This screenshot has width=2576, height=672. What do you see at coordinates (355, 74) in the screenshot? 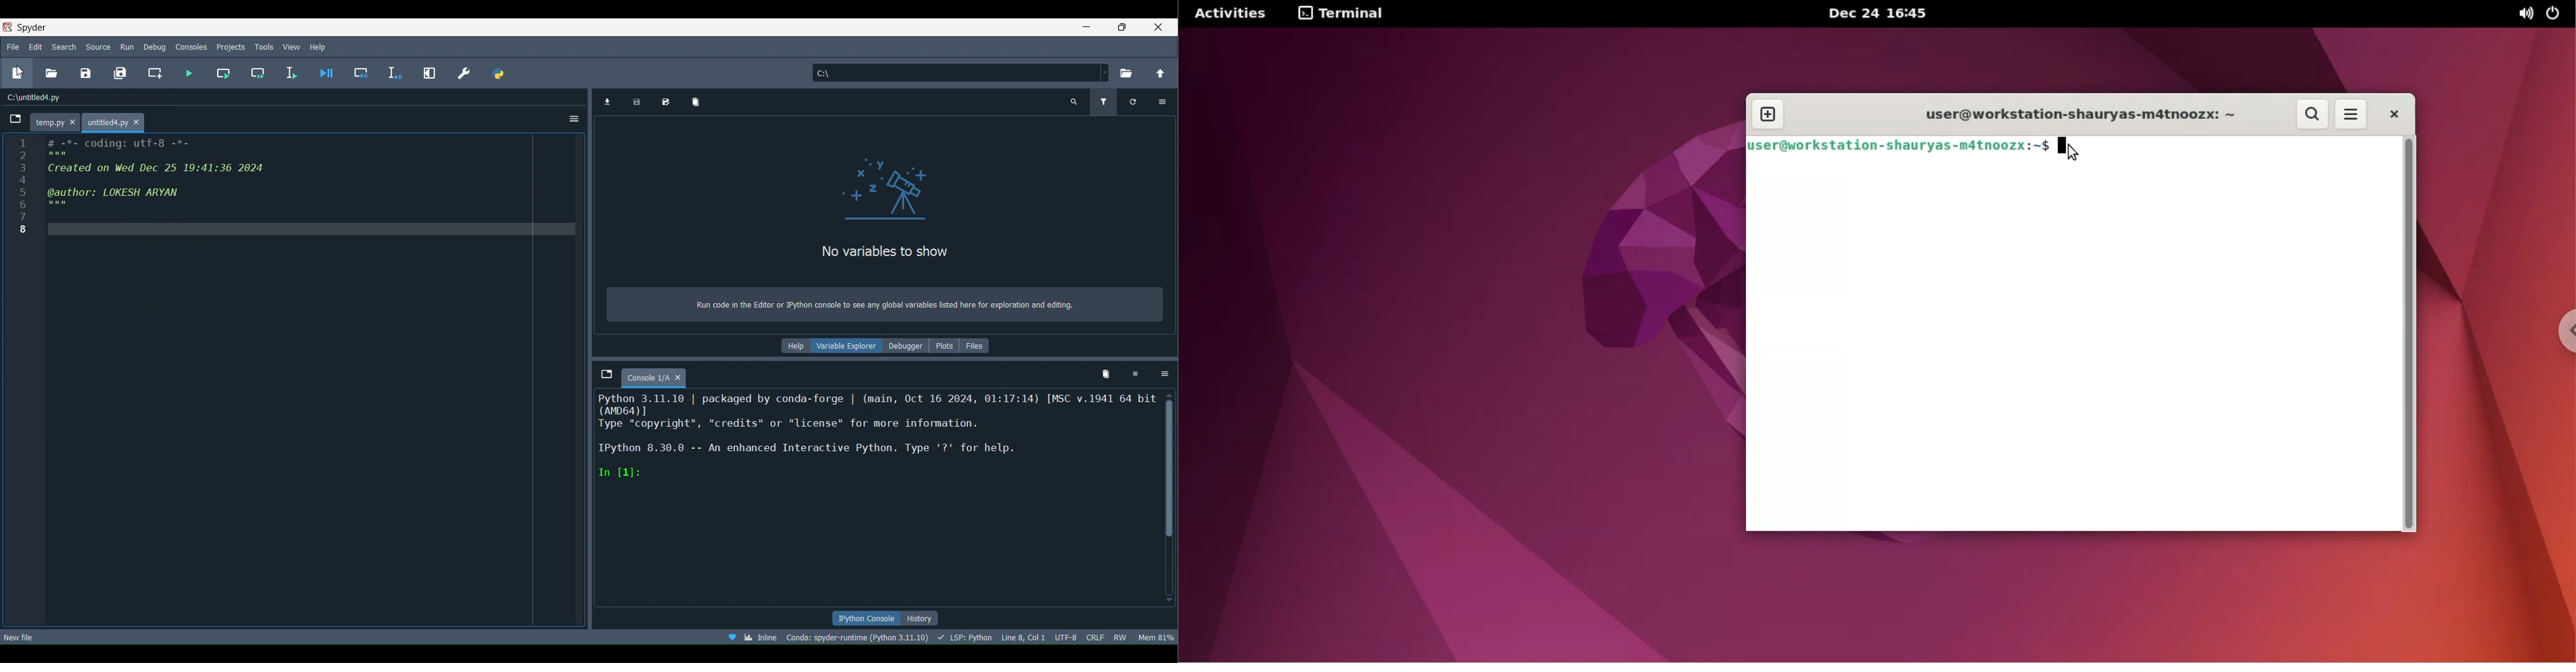
I see `Debug cell` at bounding box center [355, 74].